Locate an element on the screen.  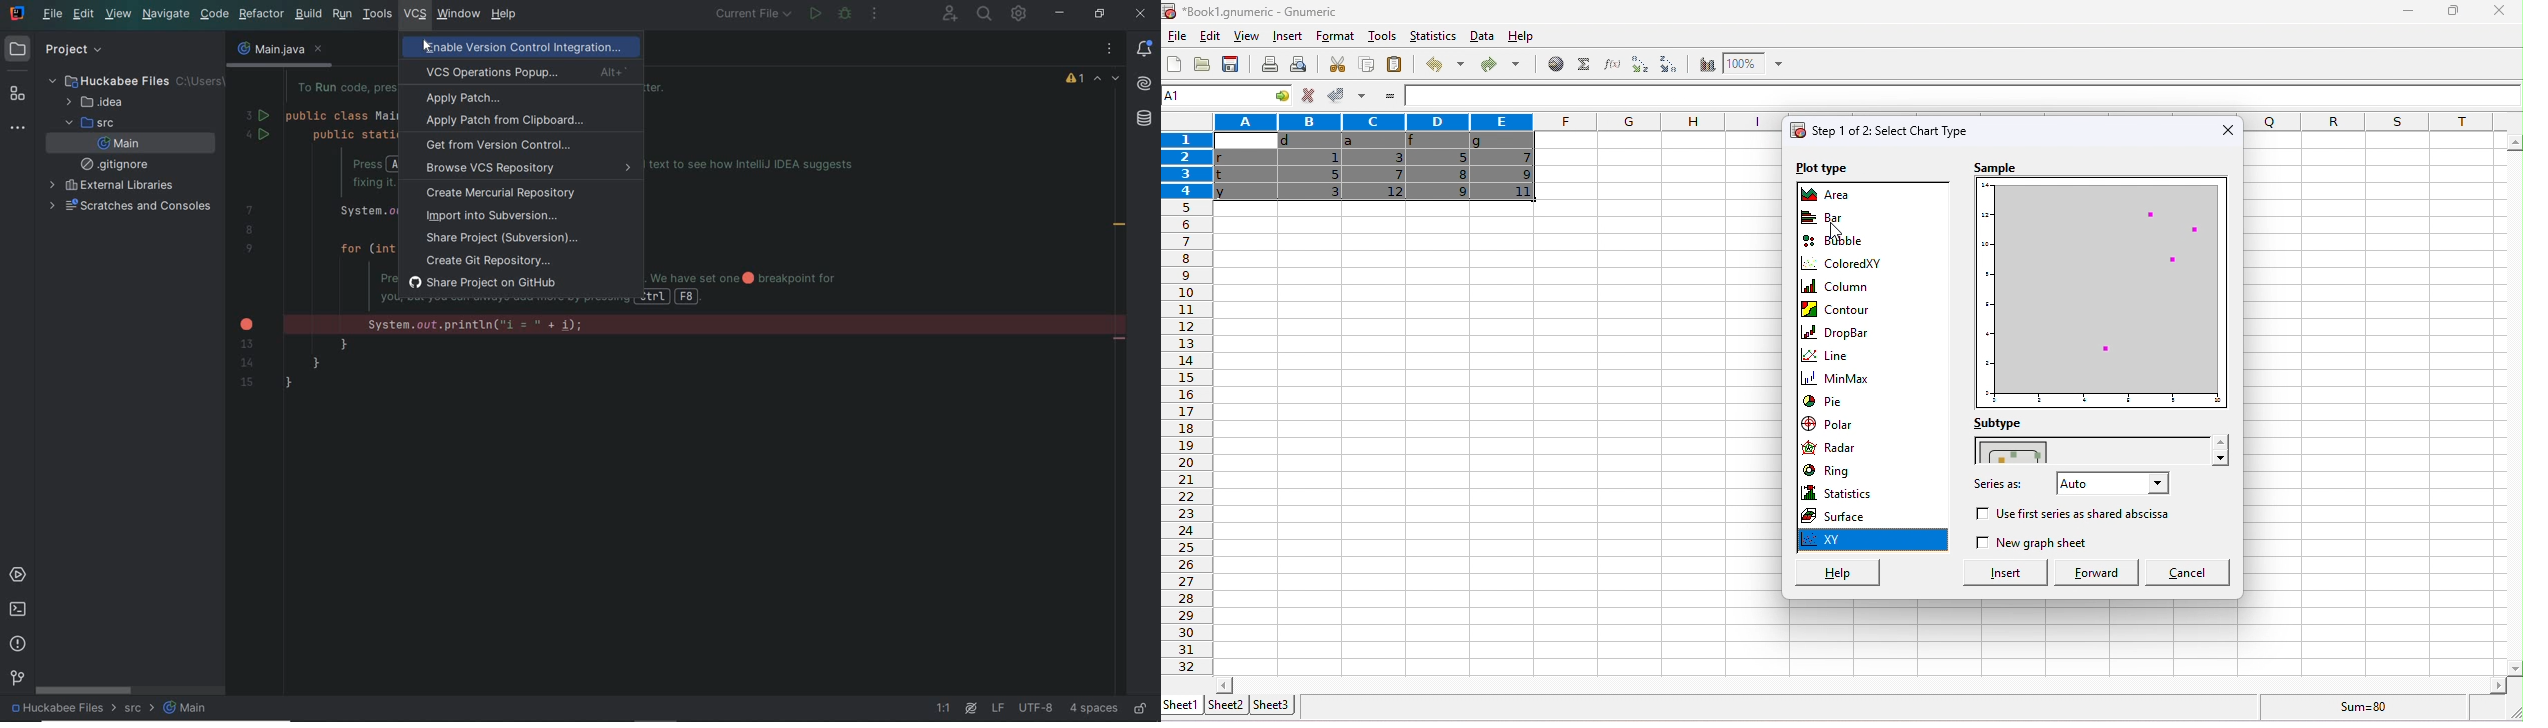
print preview is located at coordinates (1302, 64).